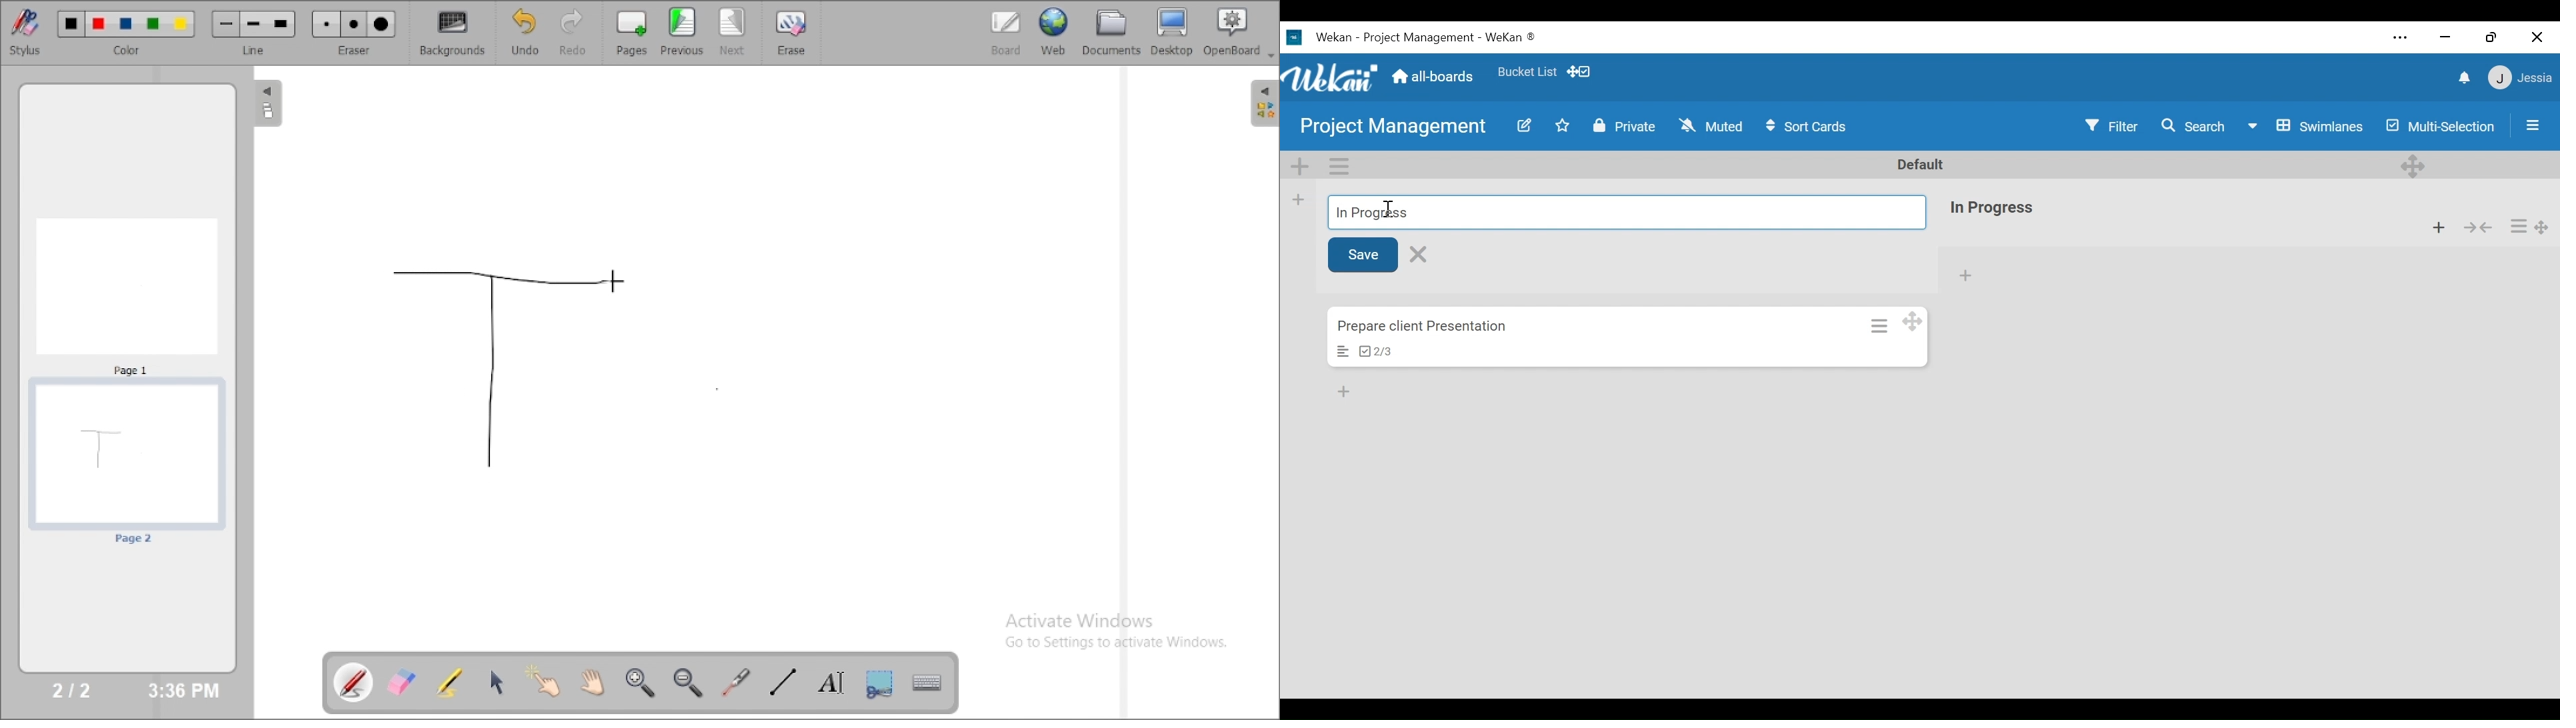 This screenshot has width=2576, height=728. What do you see at coordinates (126, 464) in the screenshot?
I see `page 2` at bounding box center [126, 464].